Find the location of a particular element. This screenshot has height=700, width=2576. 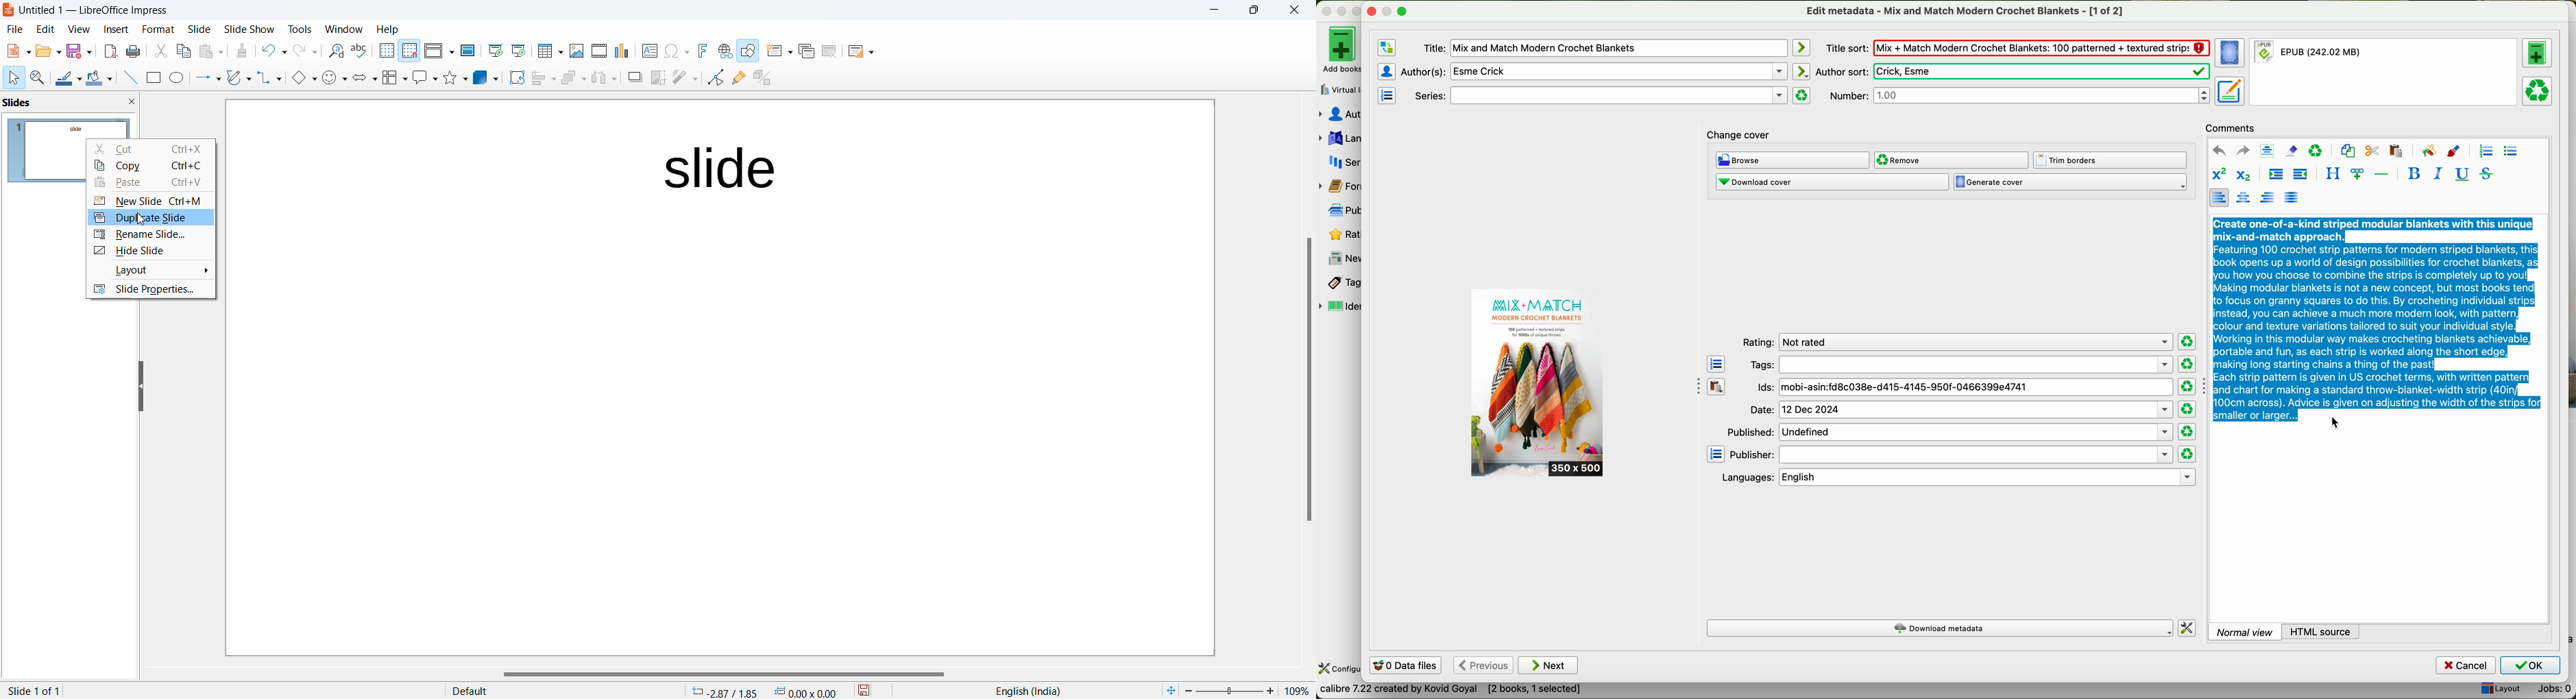

New slide is located at coordinates (777, 52).